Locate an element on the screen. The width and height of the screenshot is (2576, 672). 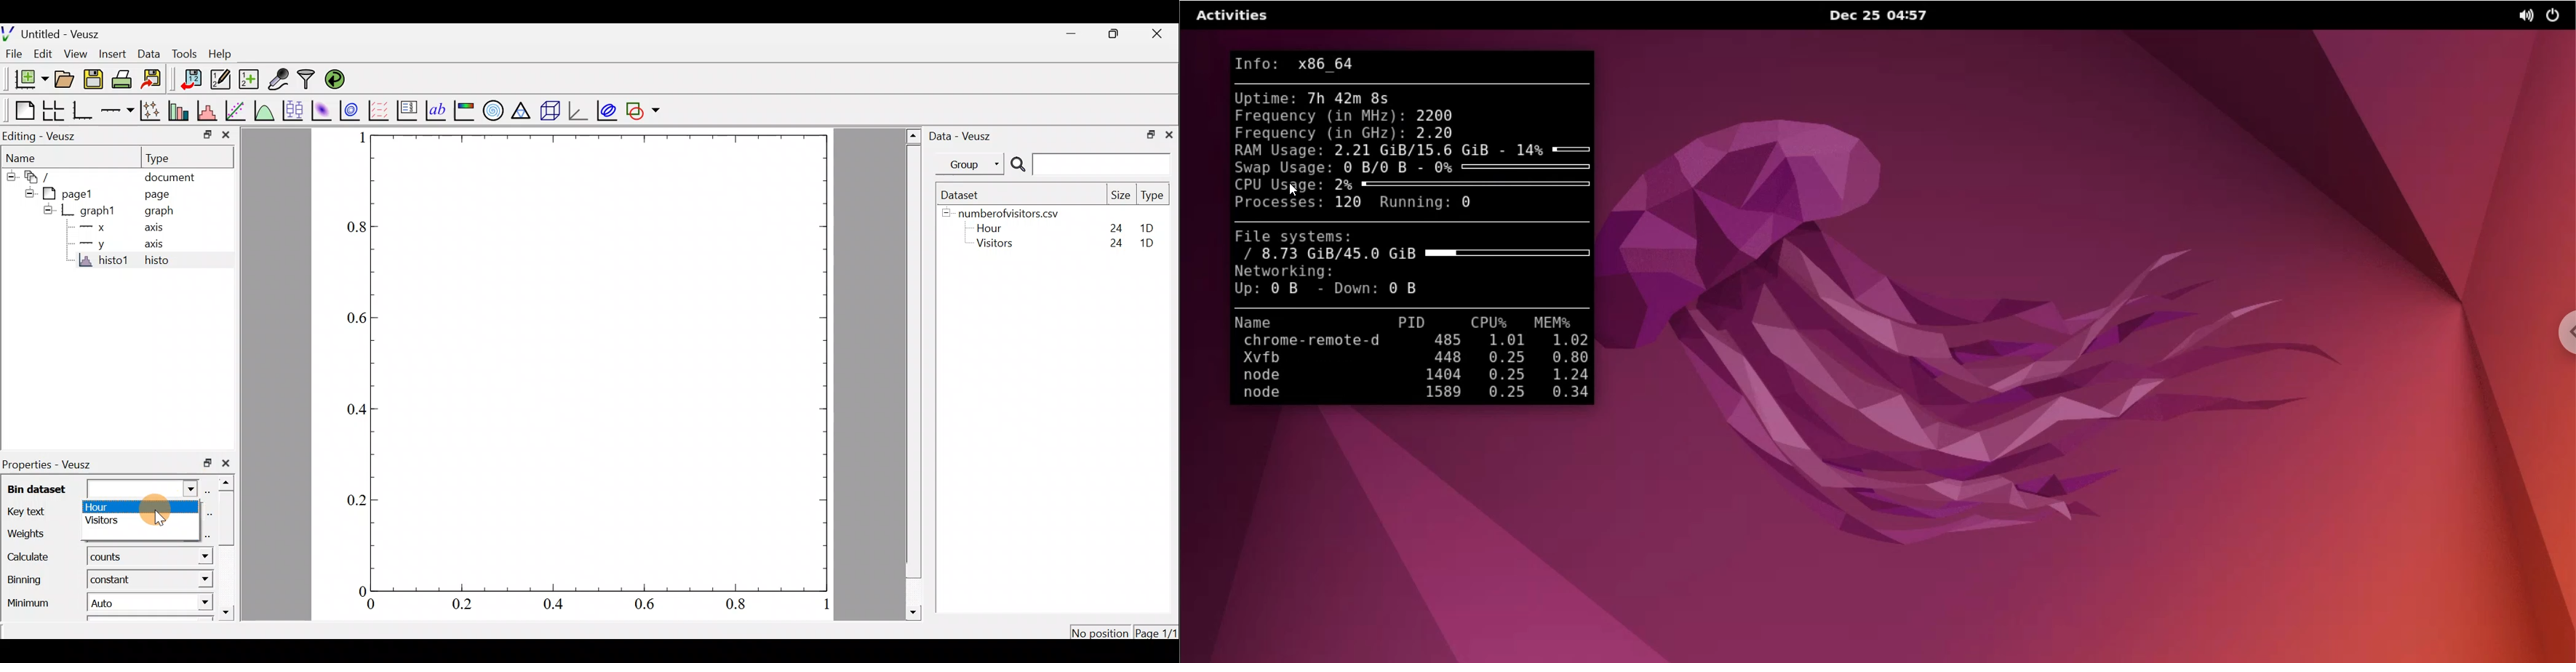
constant is located at coordinates (109, 579).